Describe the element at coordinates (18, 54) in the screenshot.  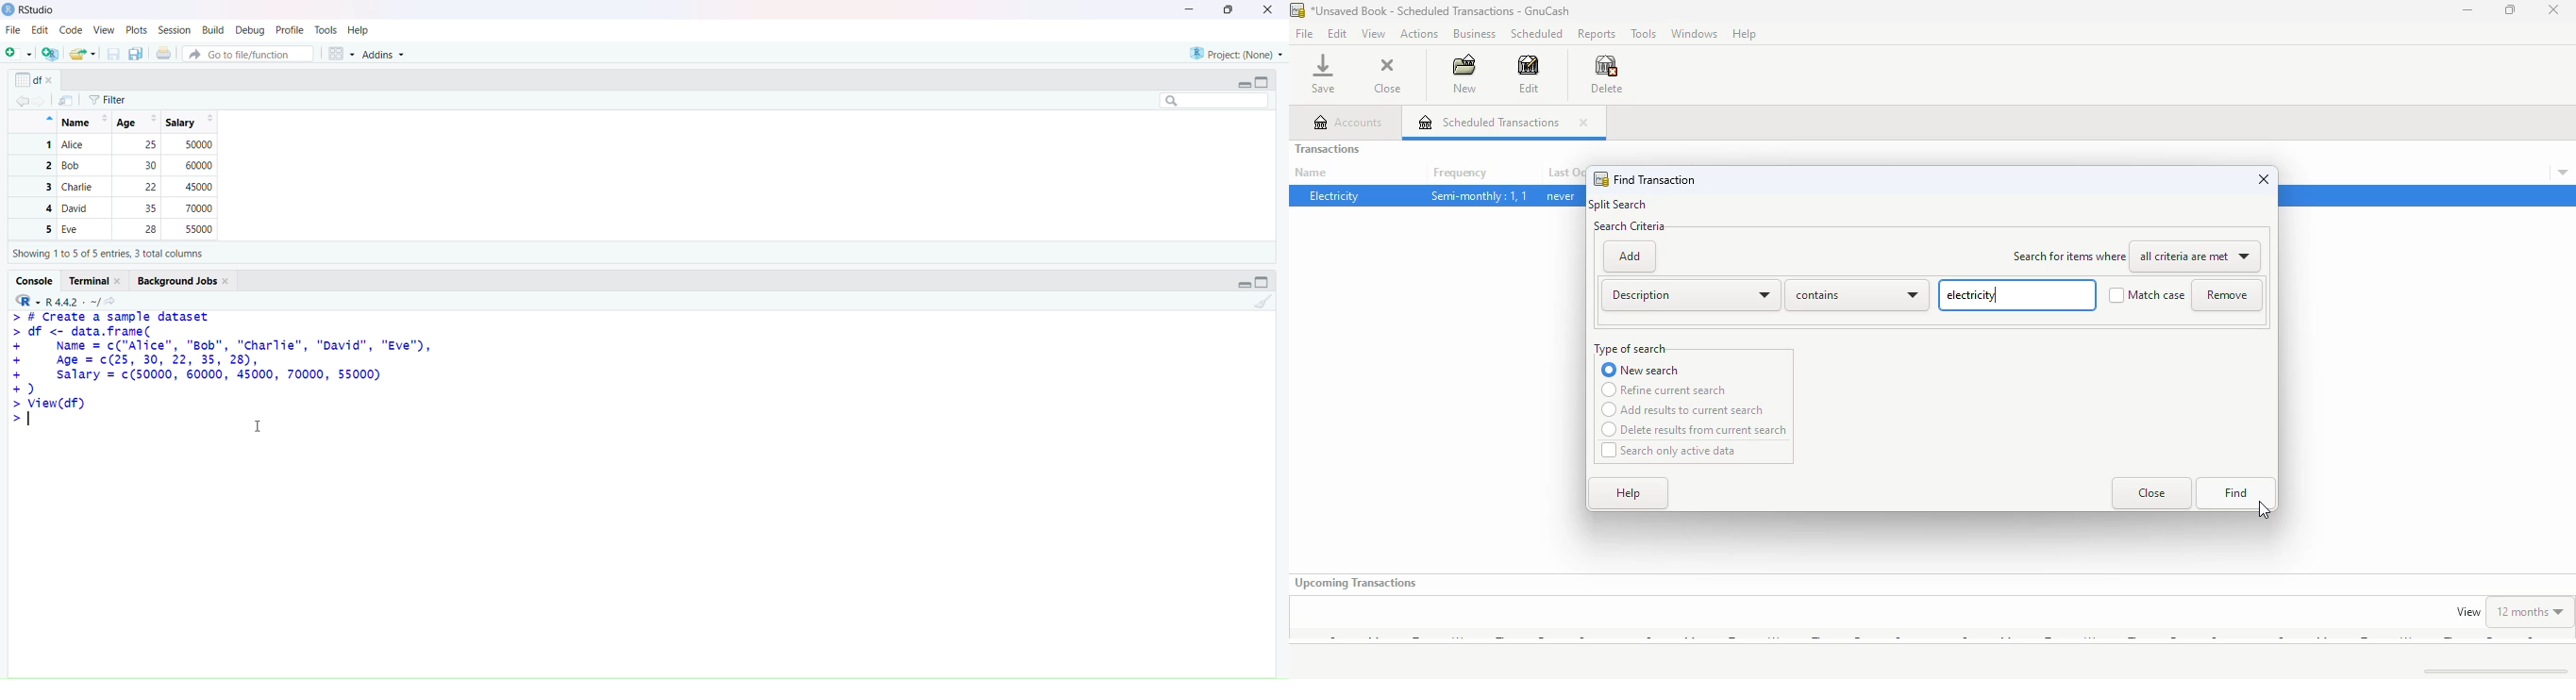
I see `new script` at that location.